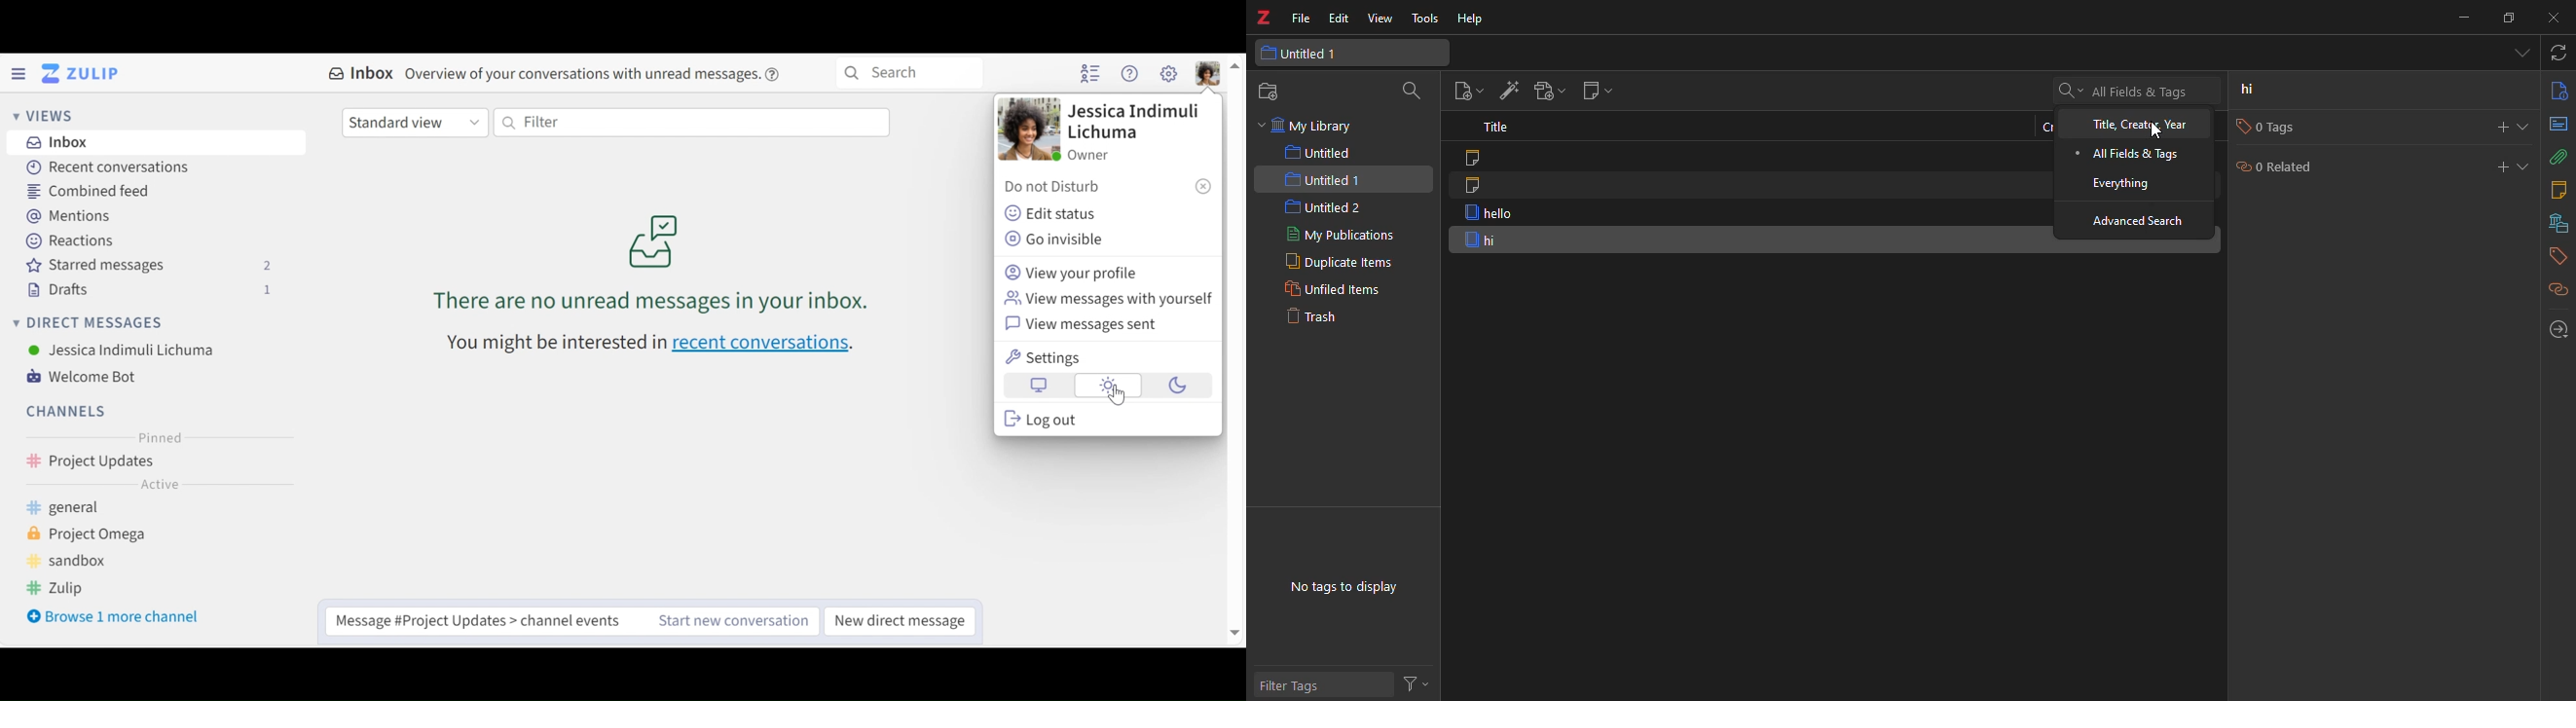  Describe the element at coordinates (107, 167) in the screenshot. I see `Recent Conversations` at that location.